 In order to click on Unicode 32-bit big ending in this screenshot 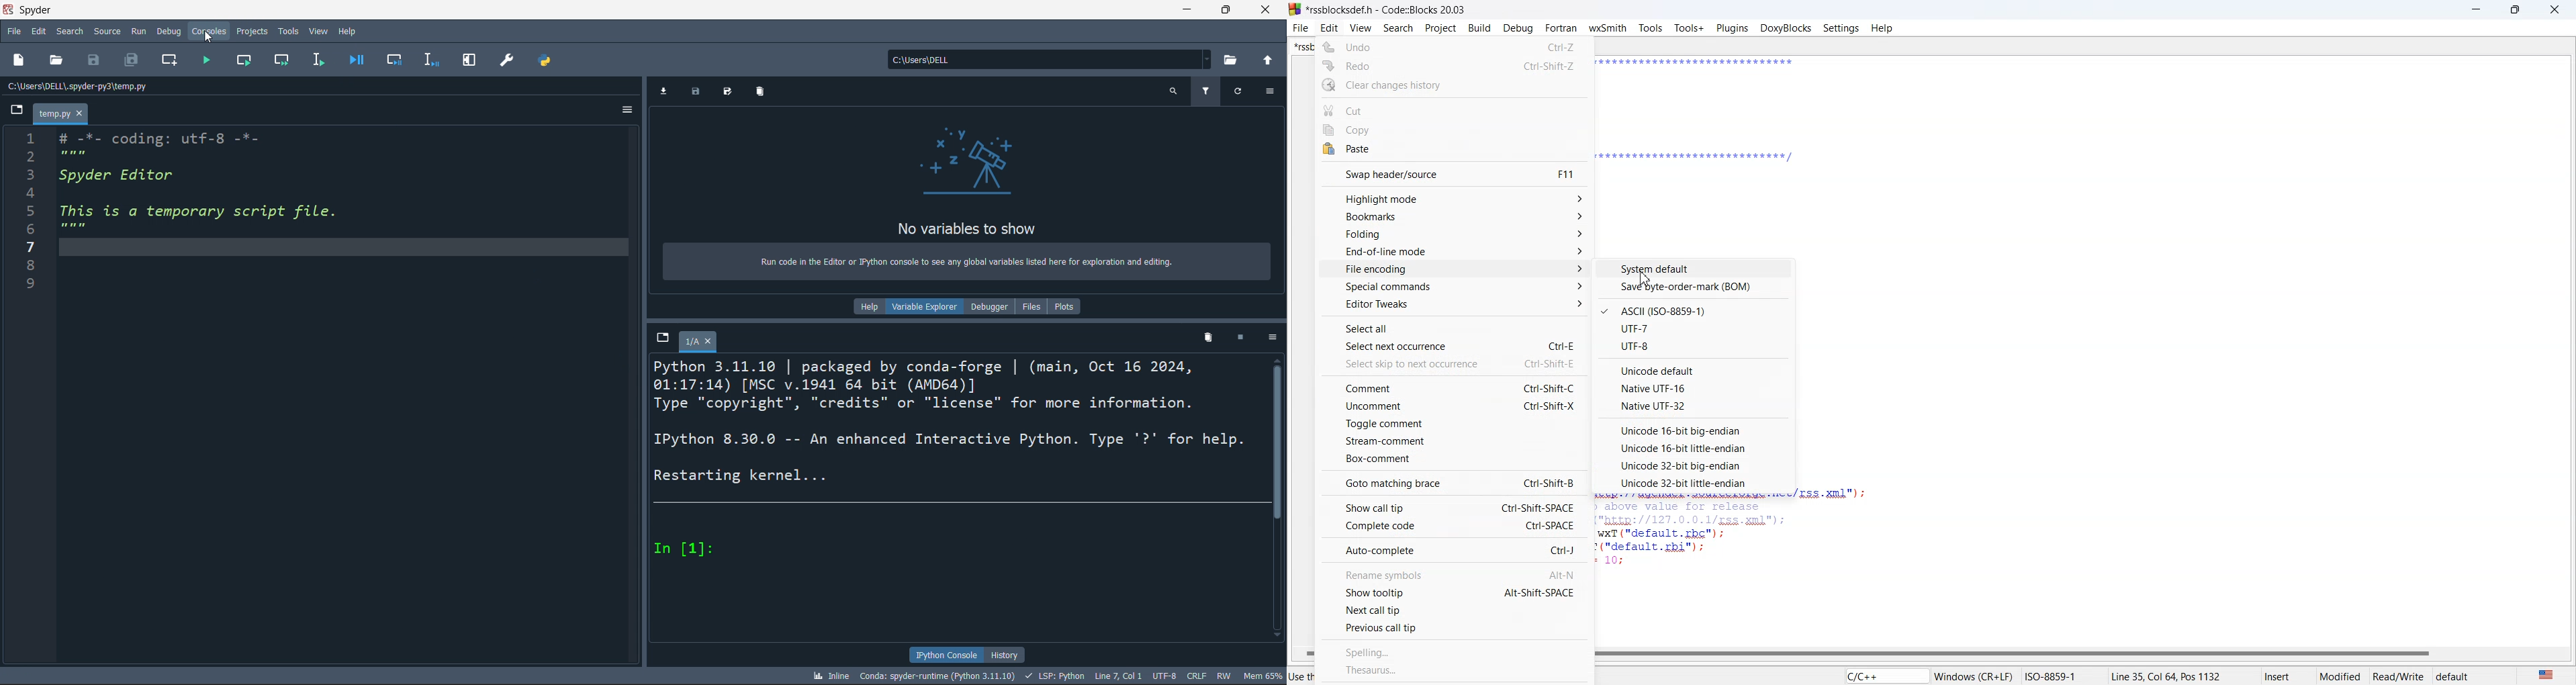, I will do `click(1692, 465)`.